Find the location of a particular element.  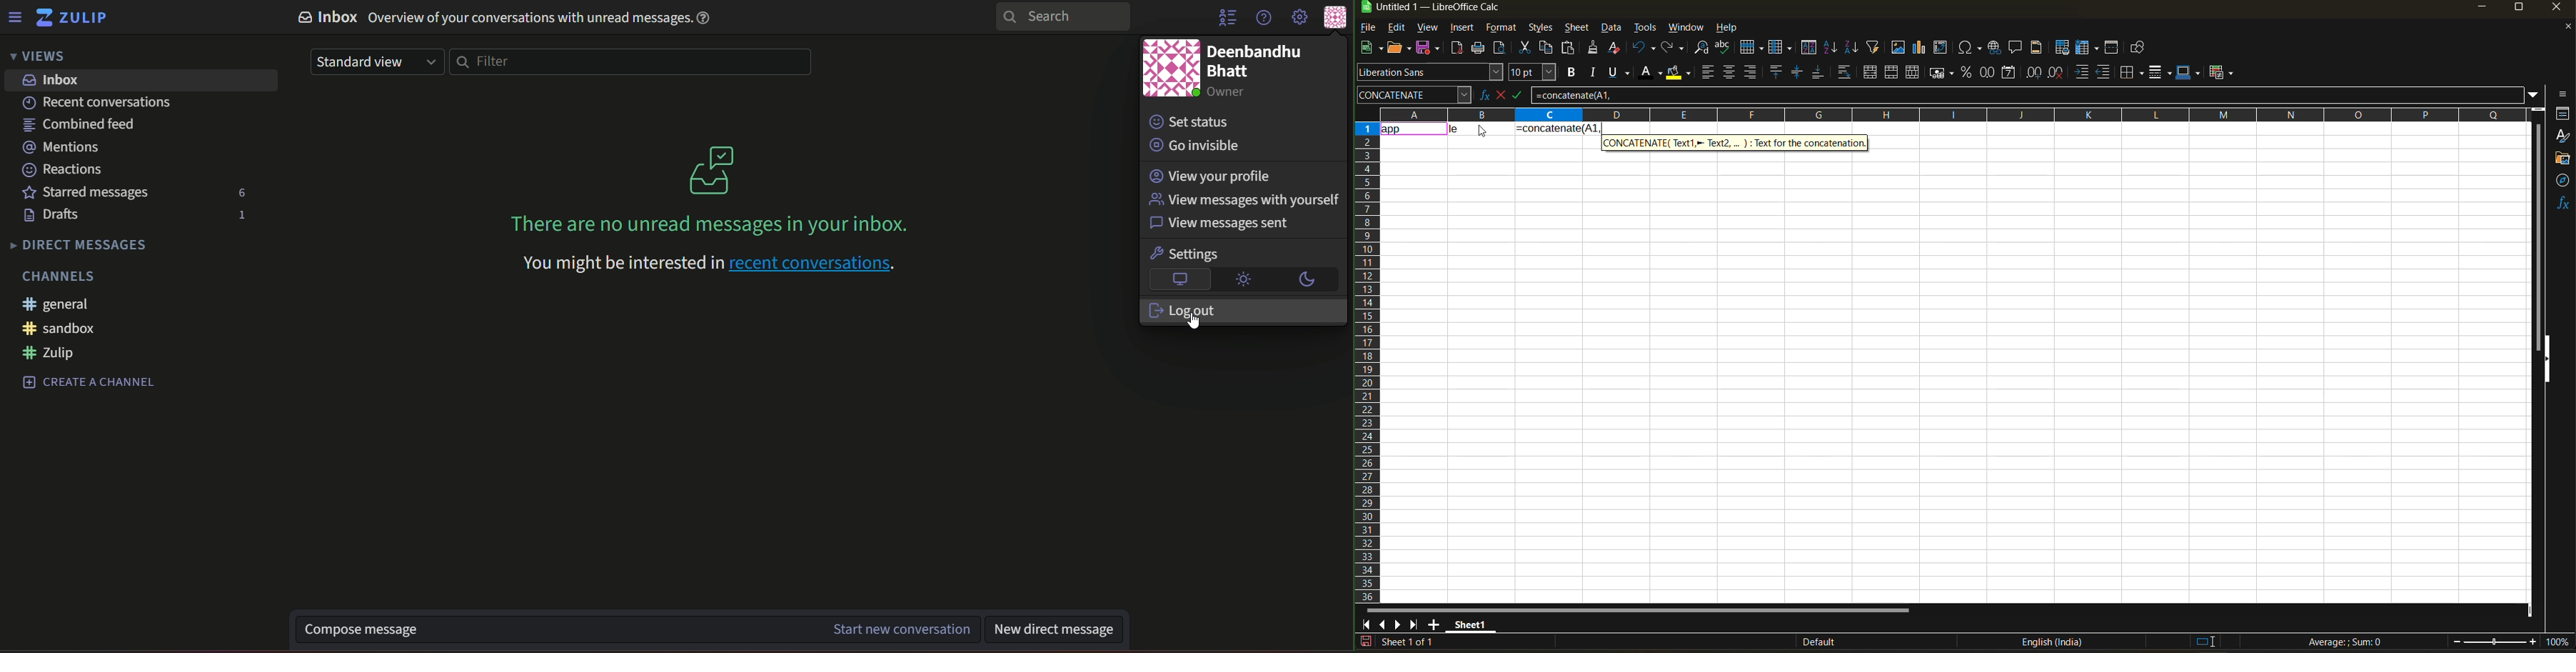

main menu is located at coordinates (1299, 18).